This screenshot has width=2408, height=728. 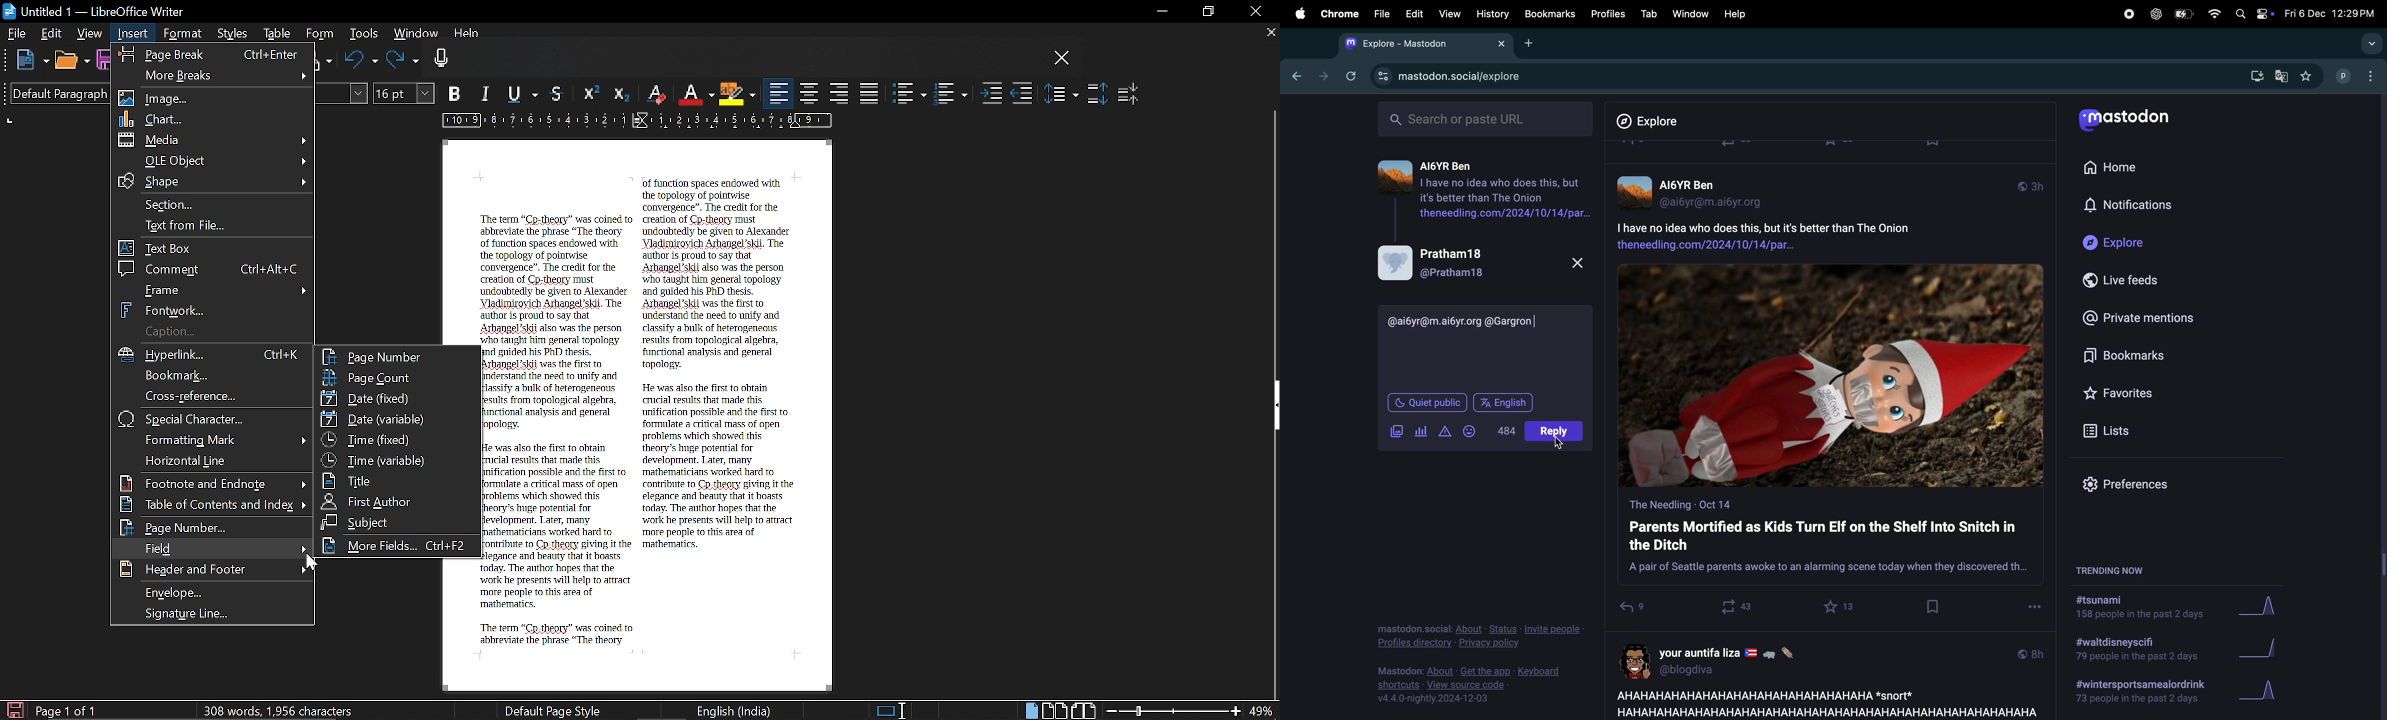 I want to click on post box, so click(x=1830, y=540).